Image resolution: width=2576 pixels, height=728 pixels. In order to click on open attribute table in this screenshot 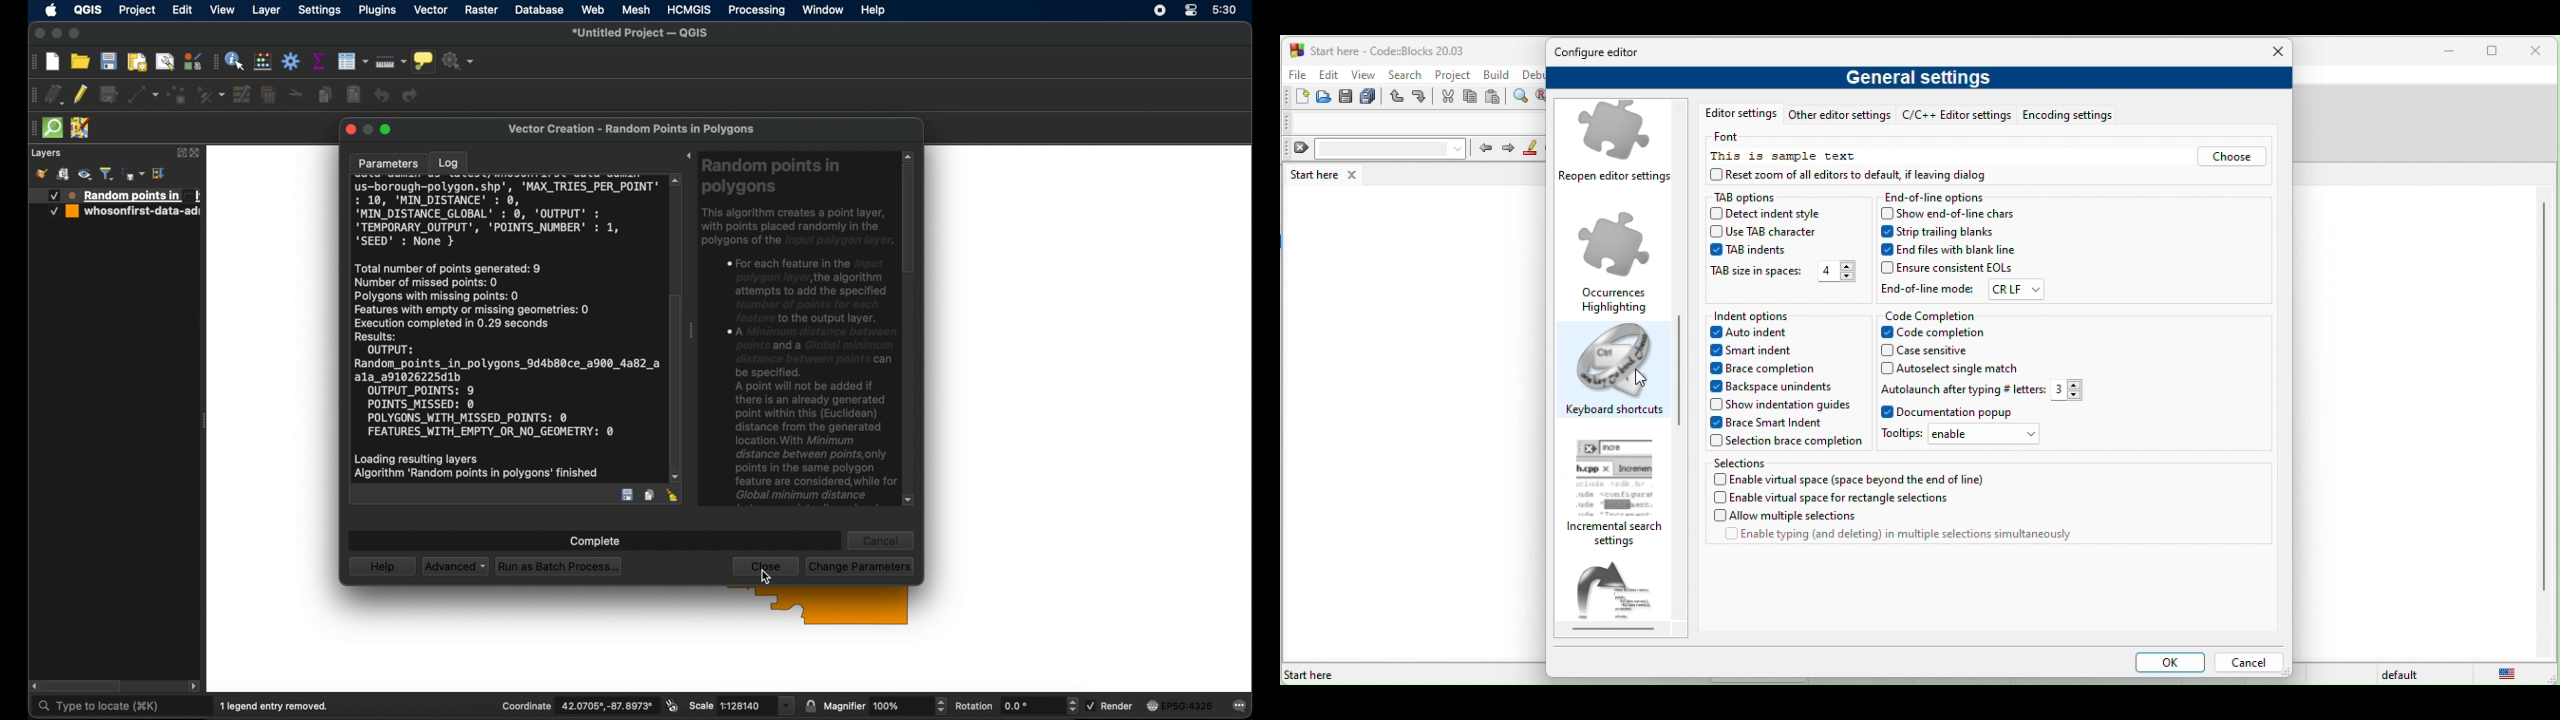, I will do `click(352, 61)`.